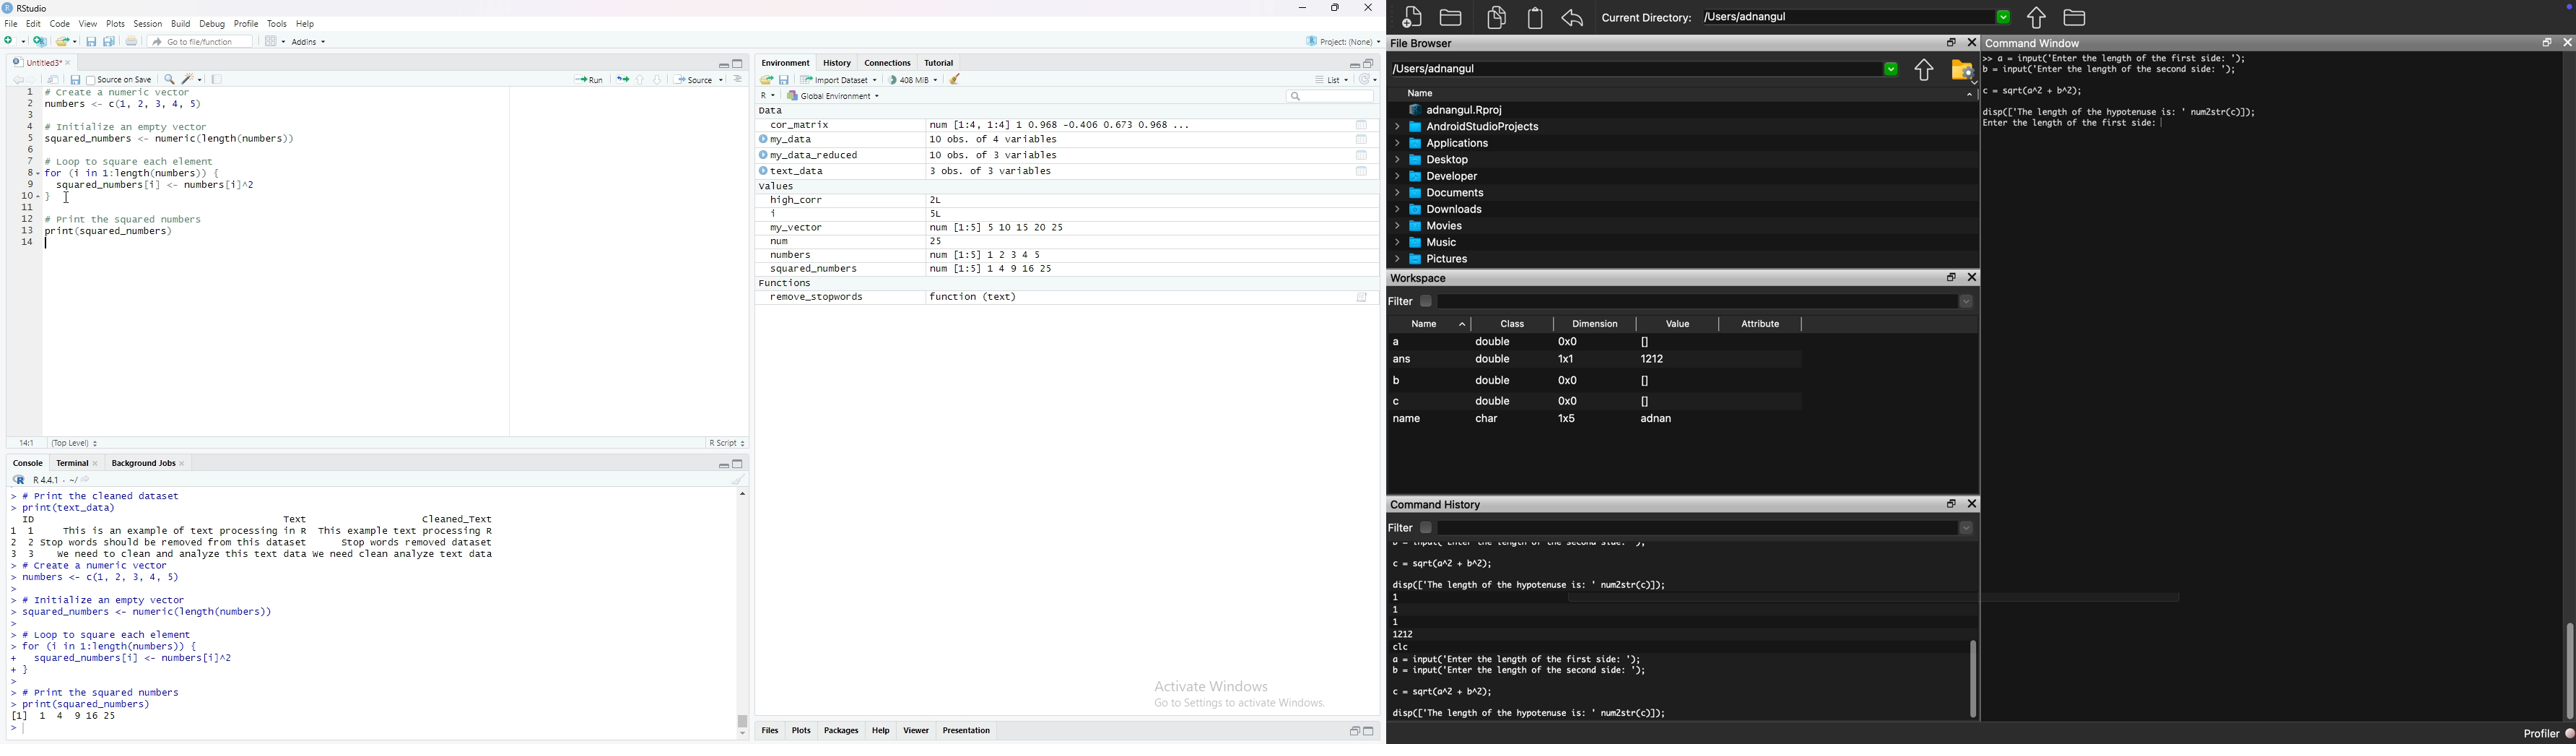  Describe the element at coordinates (42, 478) in the screenshot. I see `R 4.4.1 ~/` at that location.